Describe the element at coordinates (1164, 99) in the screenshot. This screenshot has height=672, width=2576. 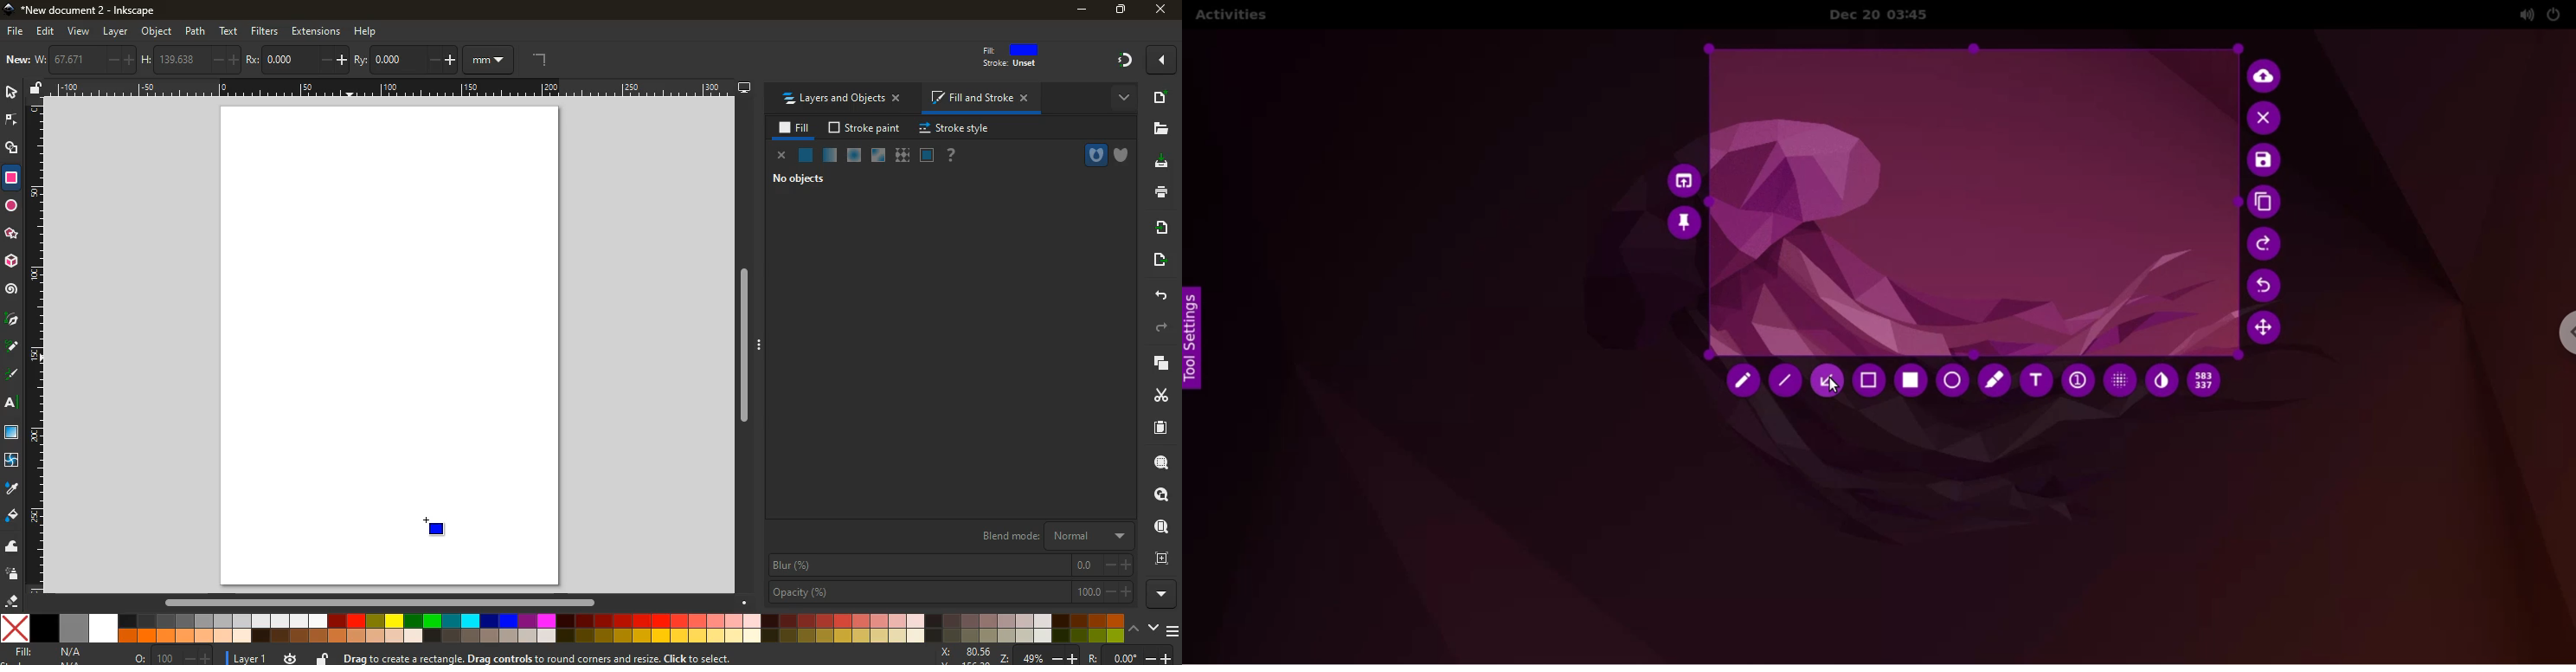
I see `new` at that location.